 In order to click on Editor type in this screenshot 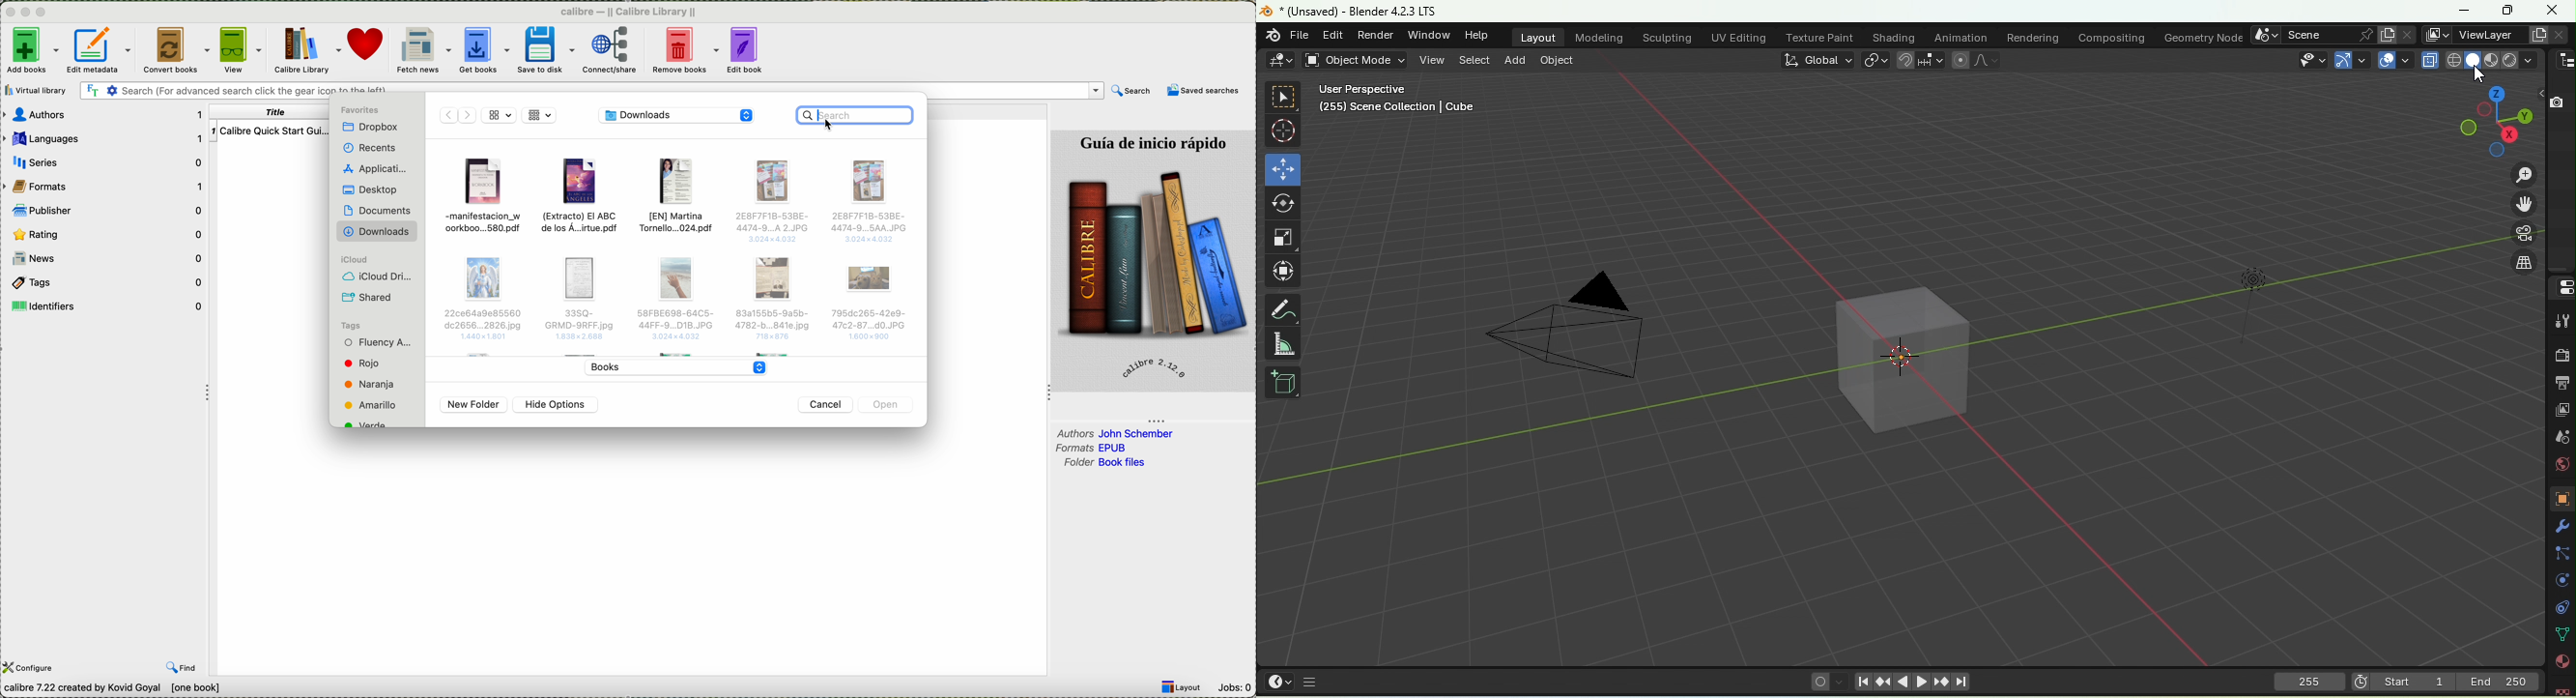, I will do `click(2562, 61)`.